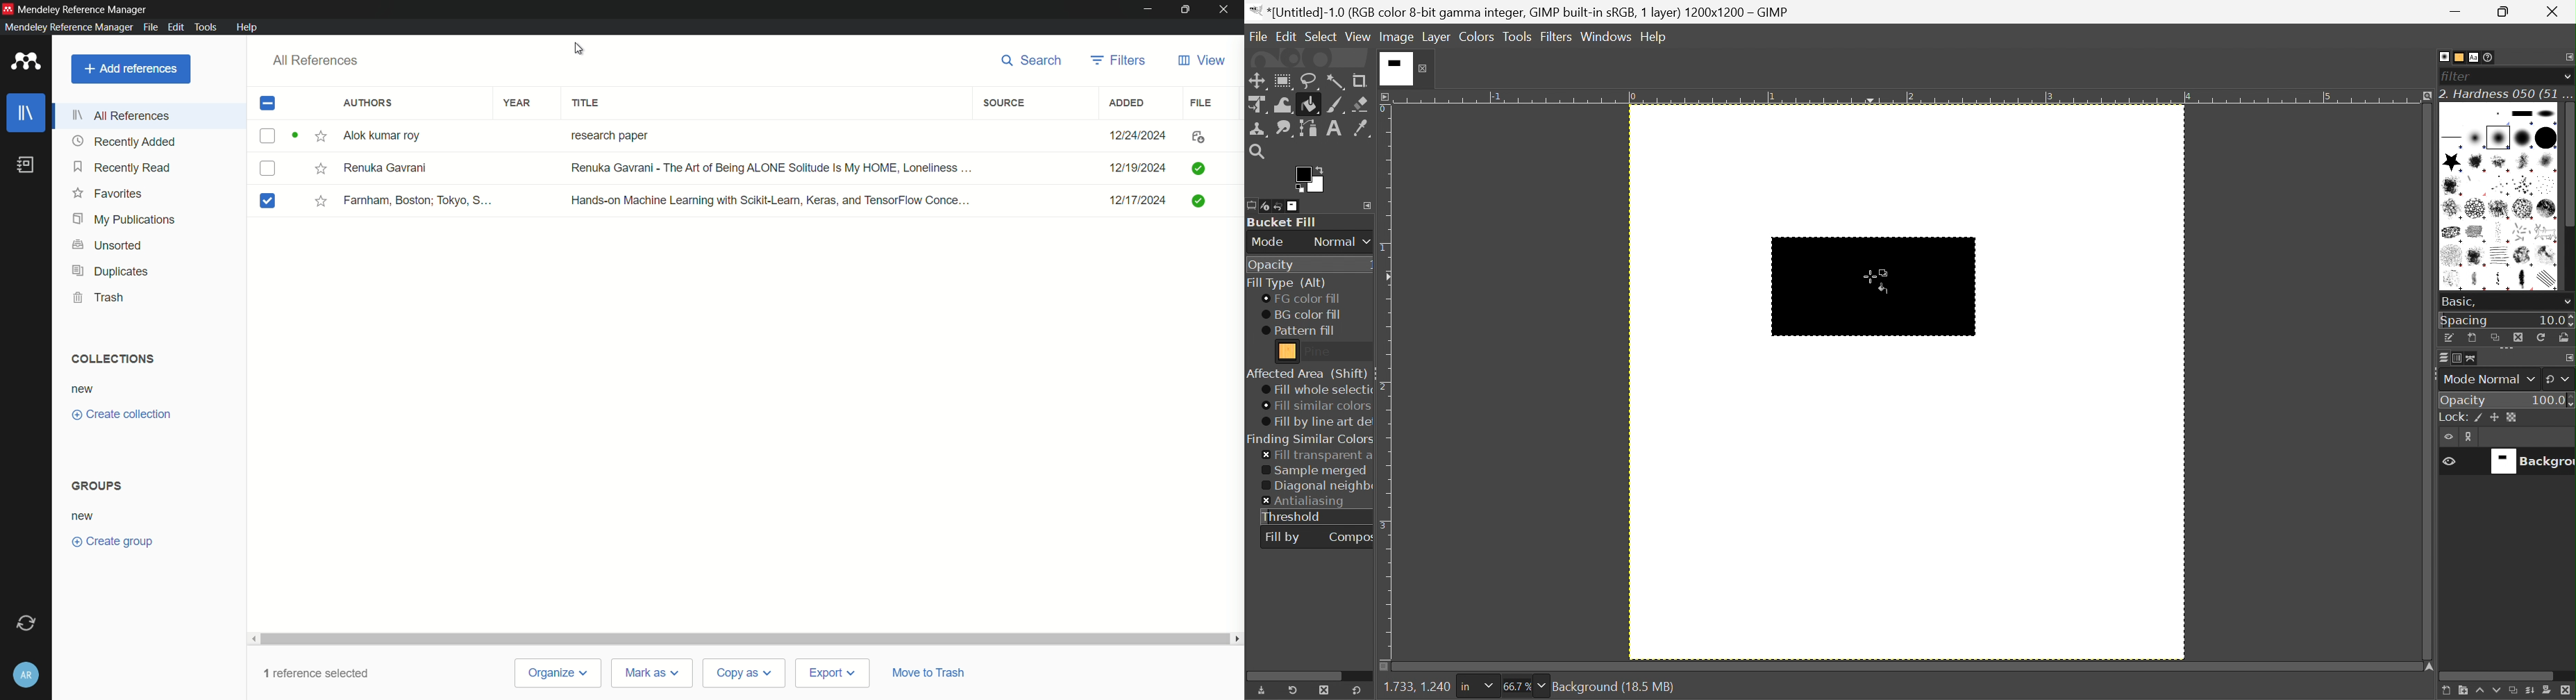  What do you see at coordinates (318, 202) in the screenshot?
I see `star` at bounding box center [318, 202].